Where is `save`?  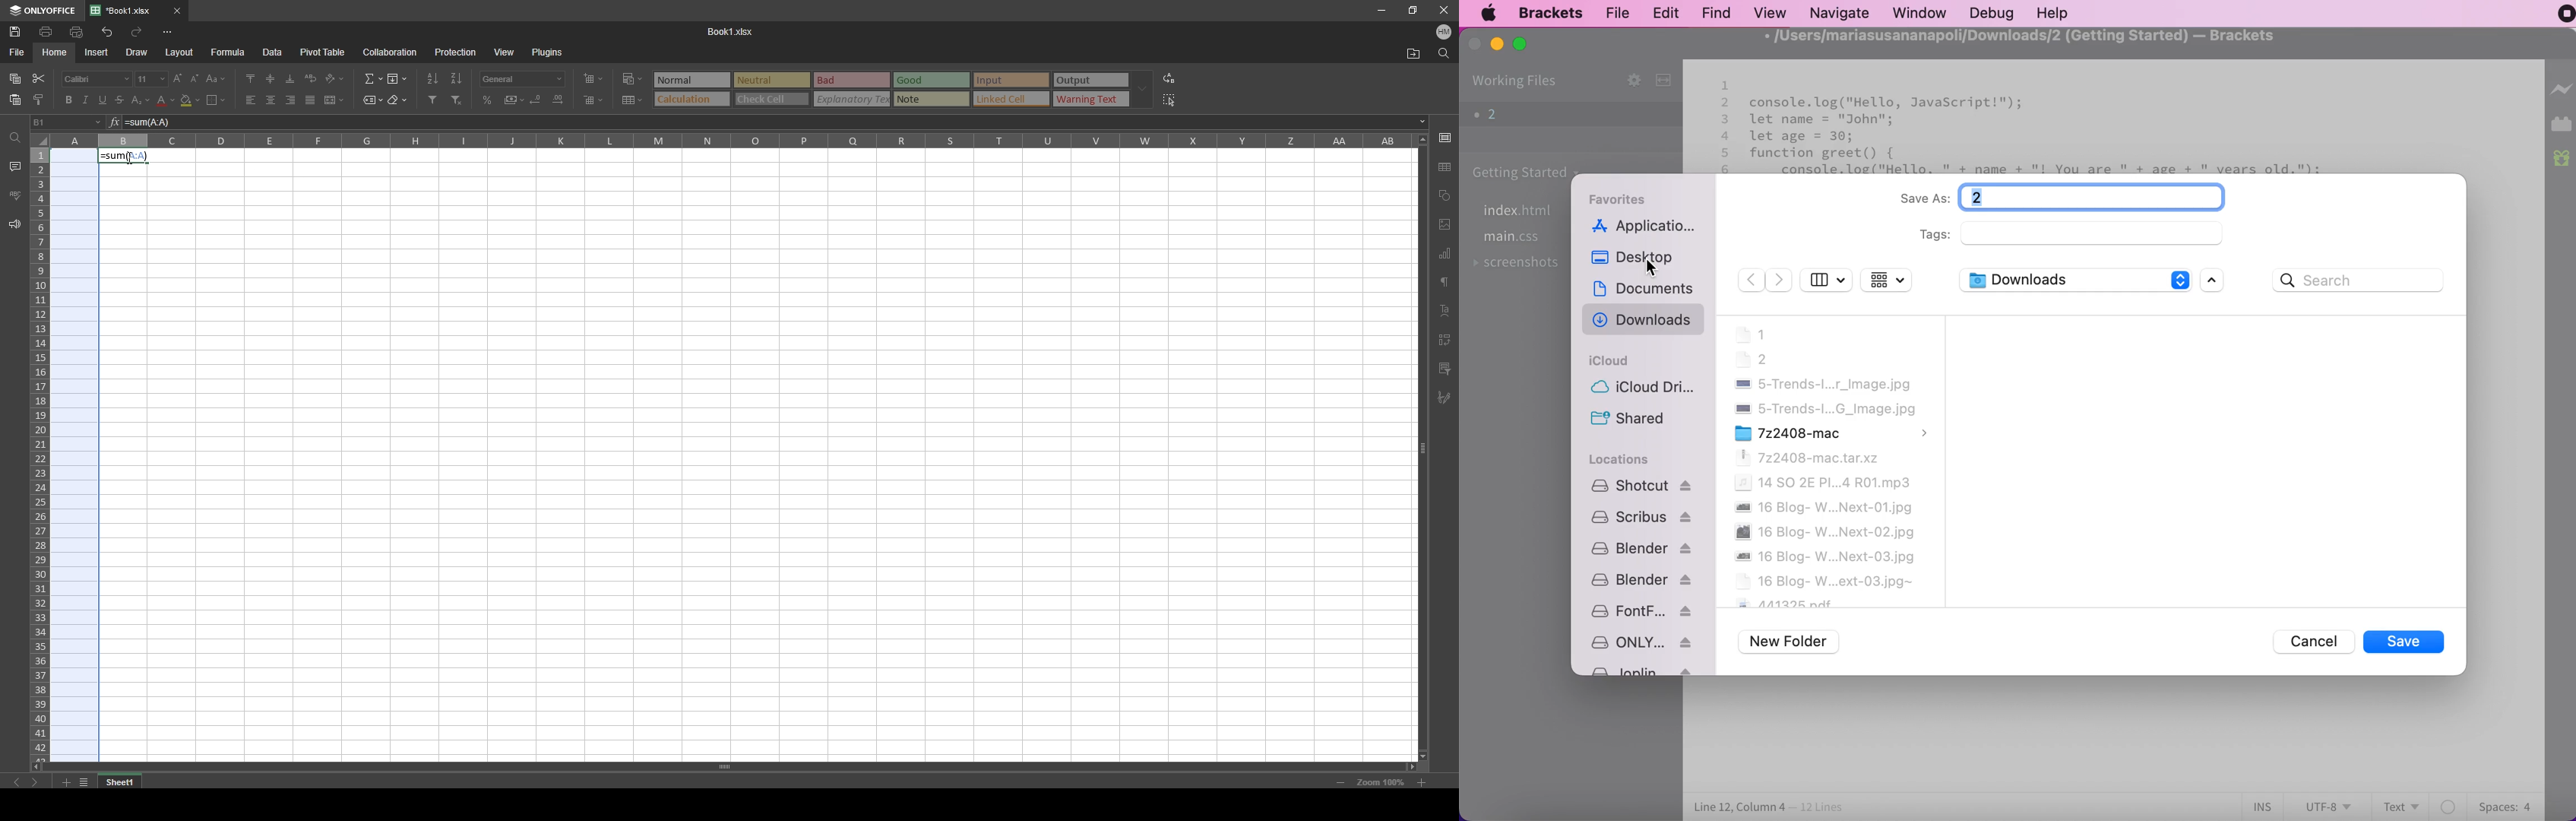
save is located at coordinates (2404, 641).